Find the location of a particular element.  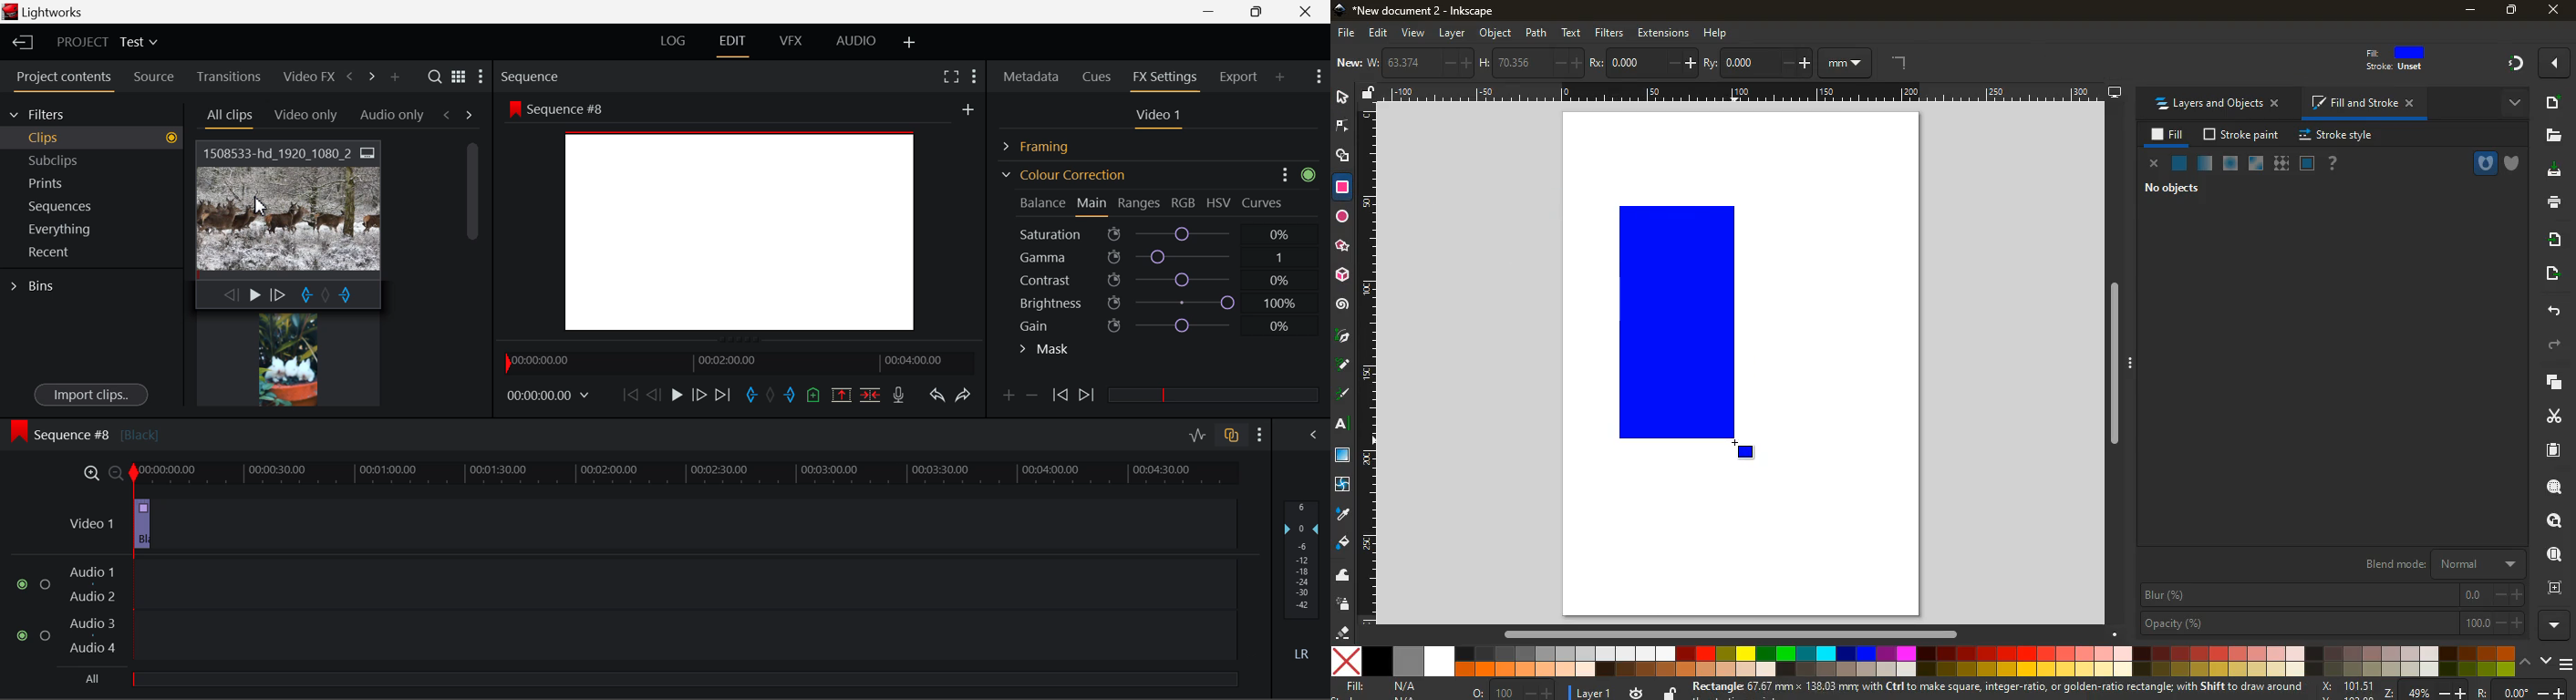

Export Panel is located at coordinates (1241, 76).